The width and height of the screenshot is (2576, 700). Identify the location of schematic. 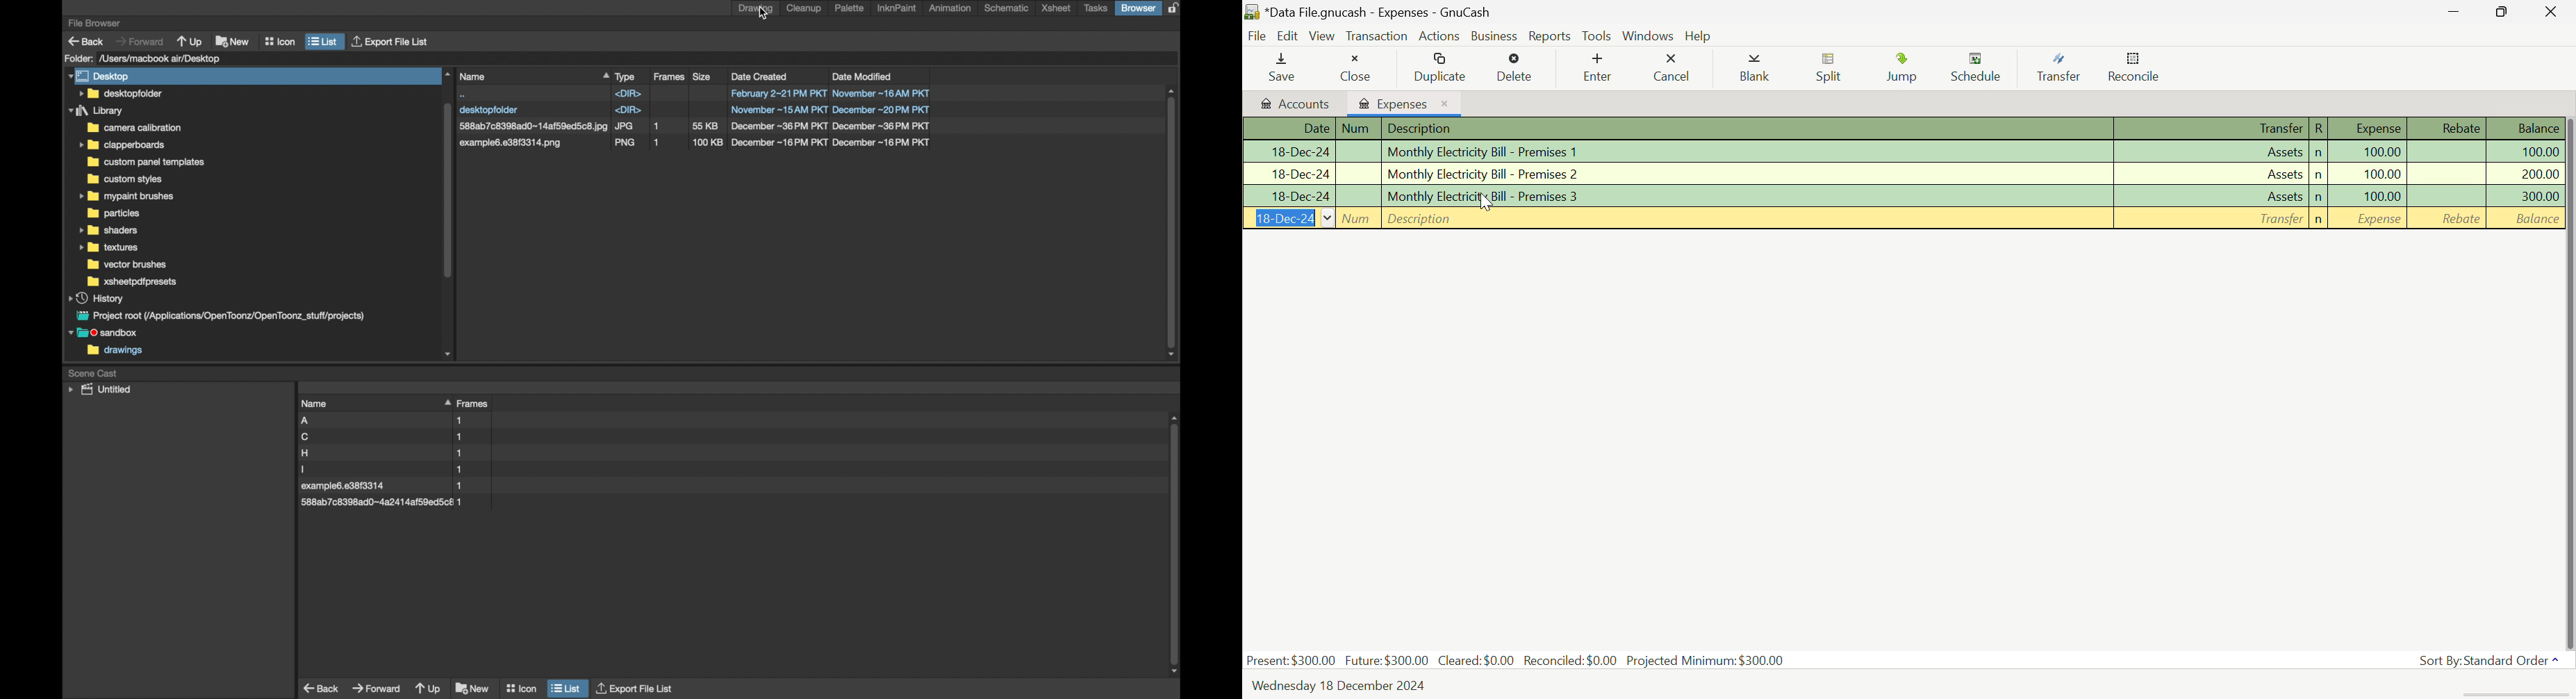
(1006, 8).